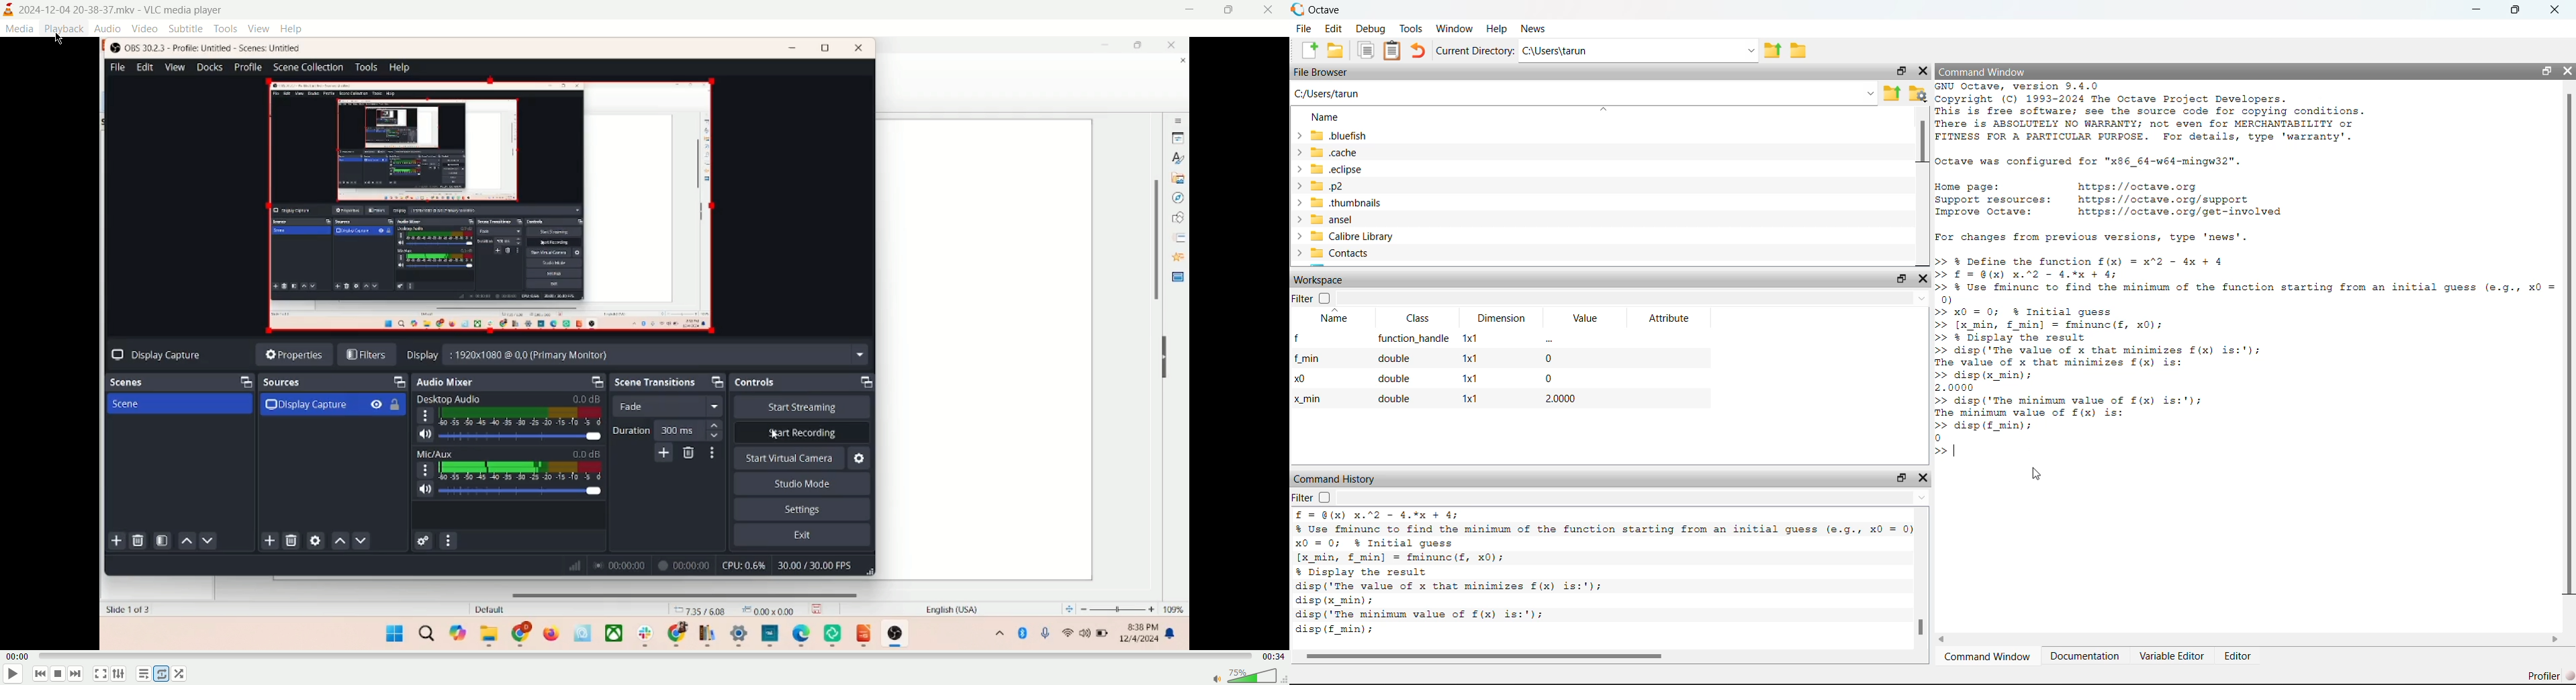 This screenshot has width=2576, height=700. Describe the element at coordinates (1393, 52) in the screenshot. I see `Paste` at that location.